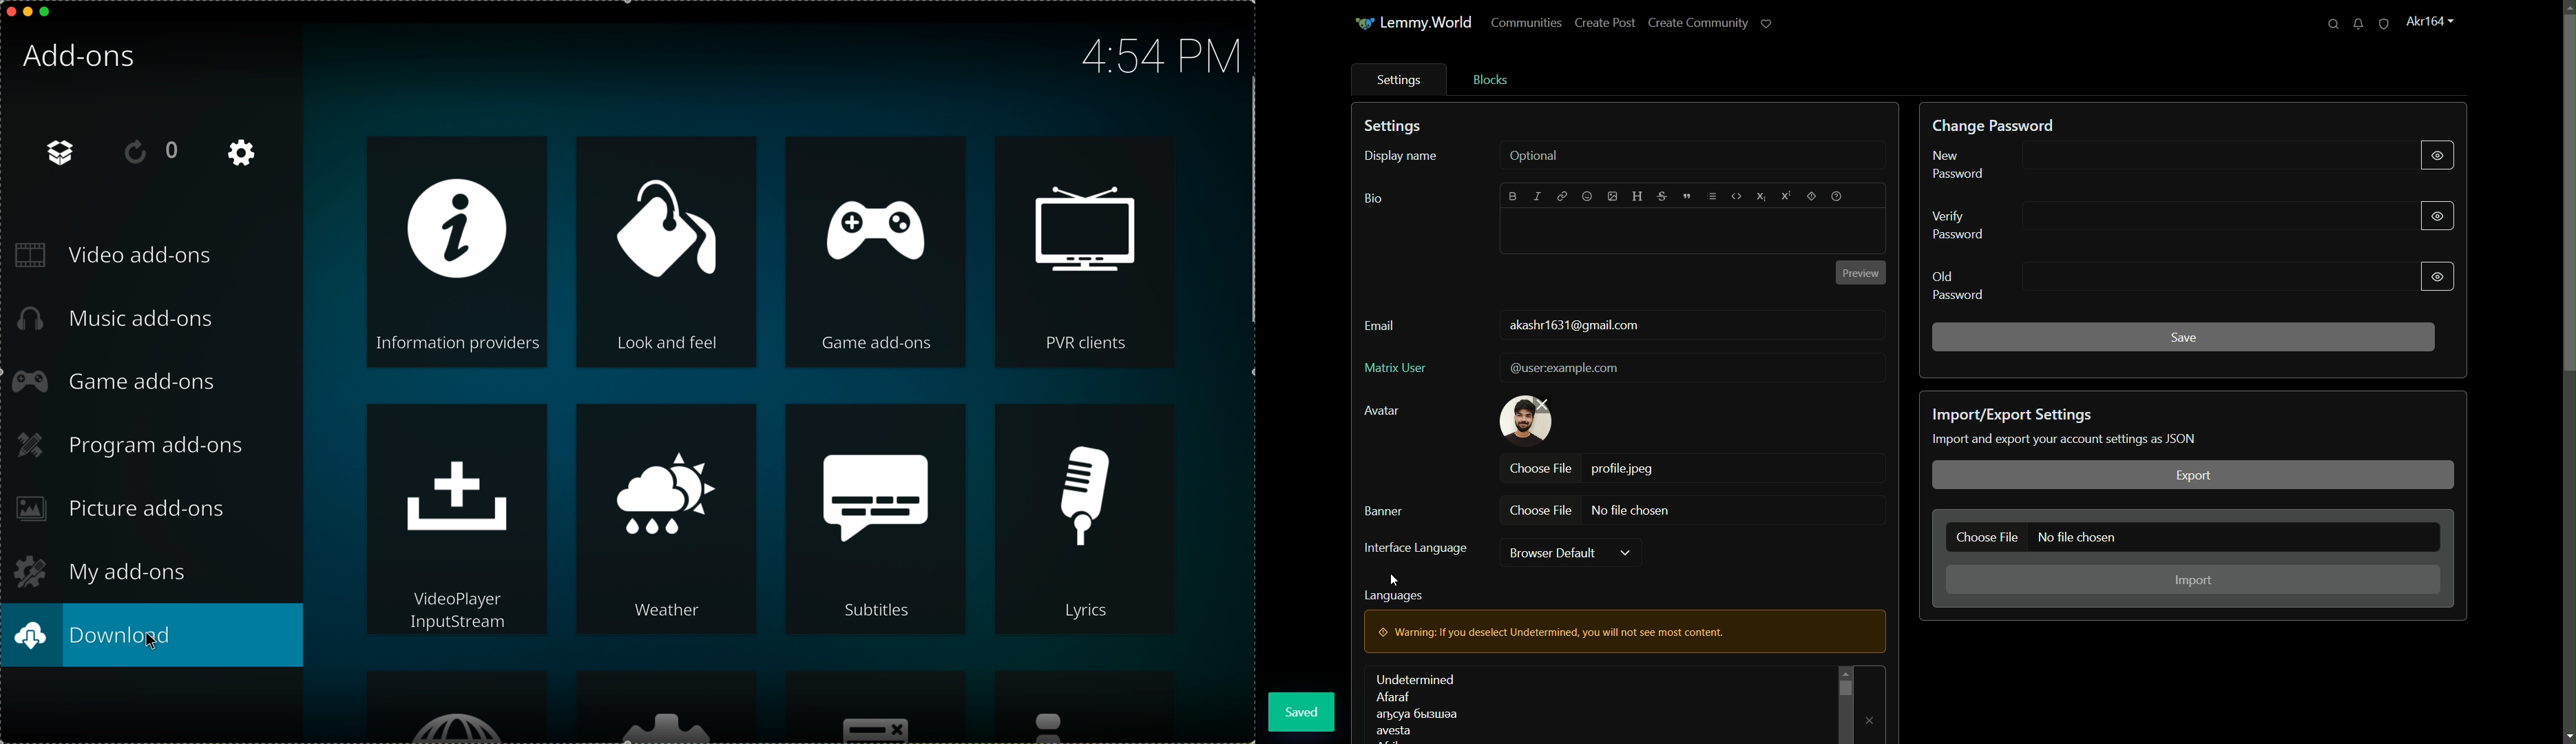 This screenshot has width=2576, height=756. I want to click on help, so click(1838, 196).